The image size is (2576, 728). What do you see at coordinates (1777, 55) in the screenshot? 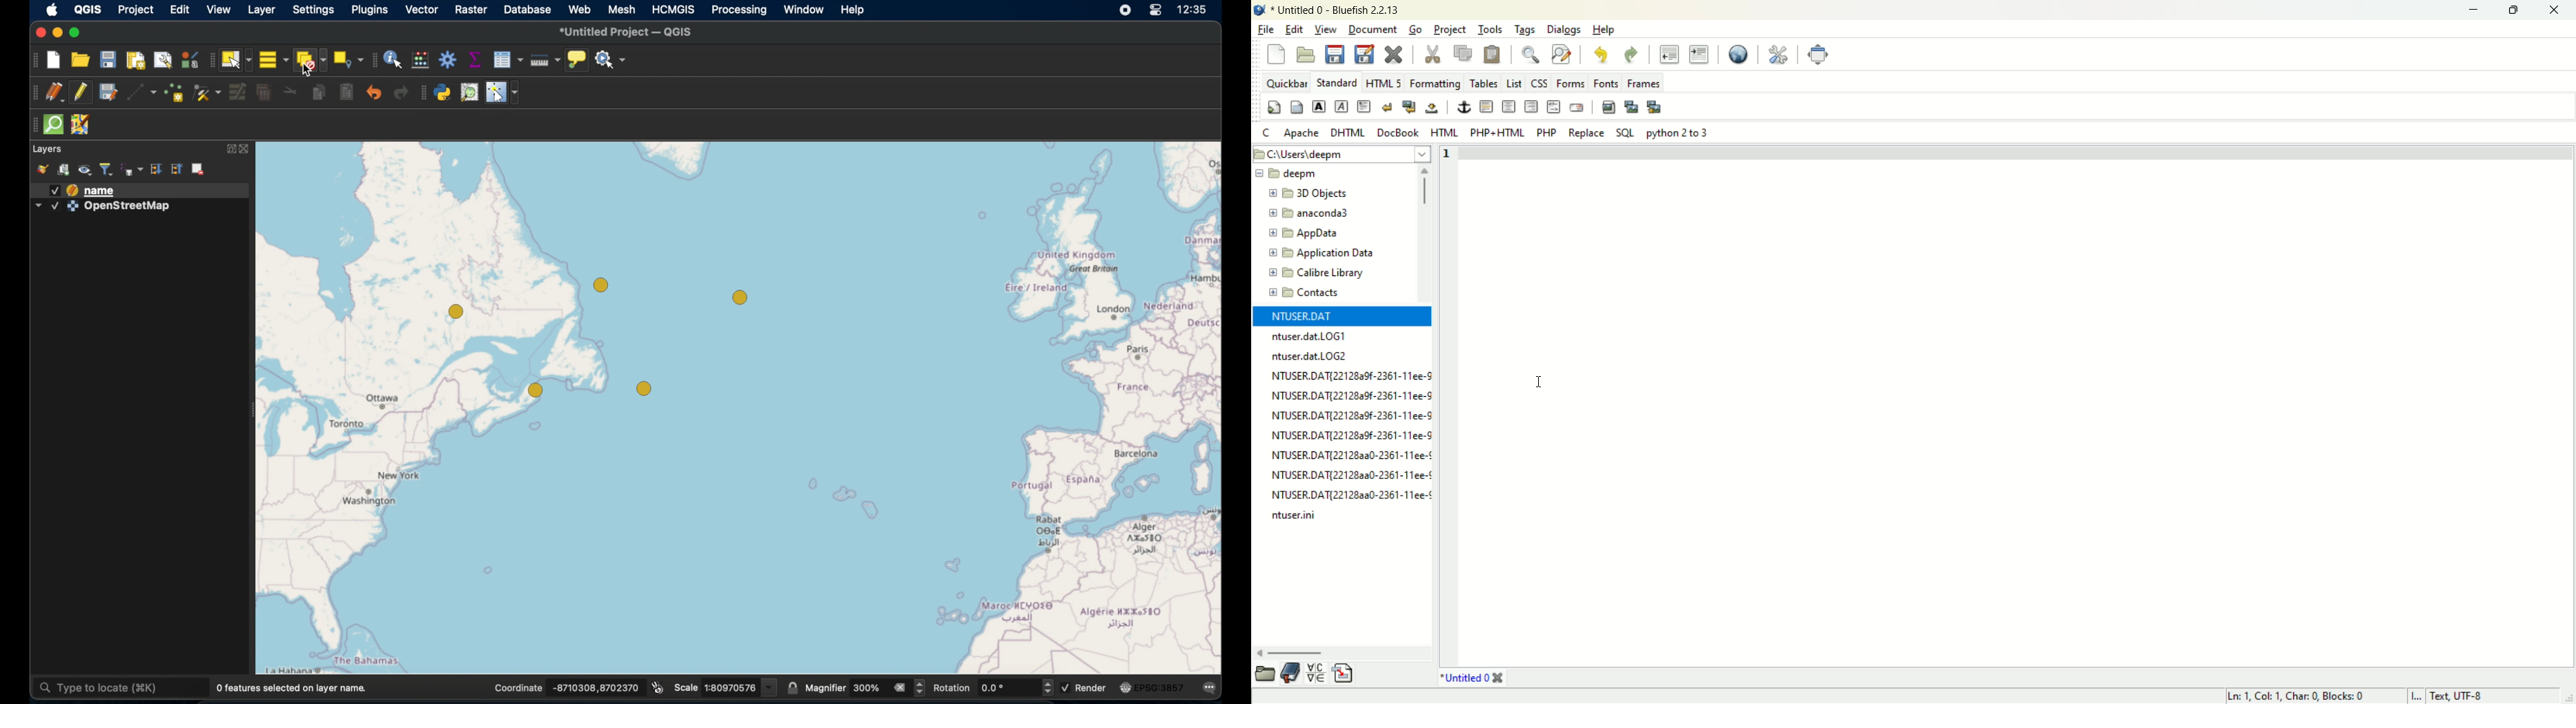
I see `preferences` at bounding box center [1777, 55].